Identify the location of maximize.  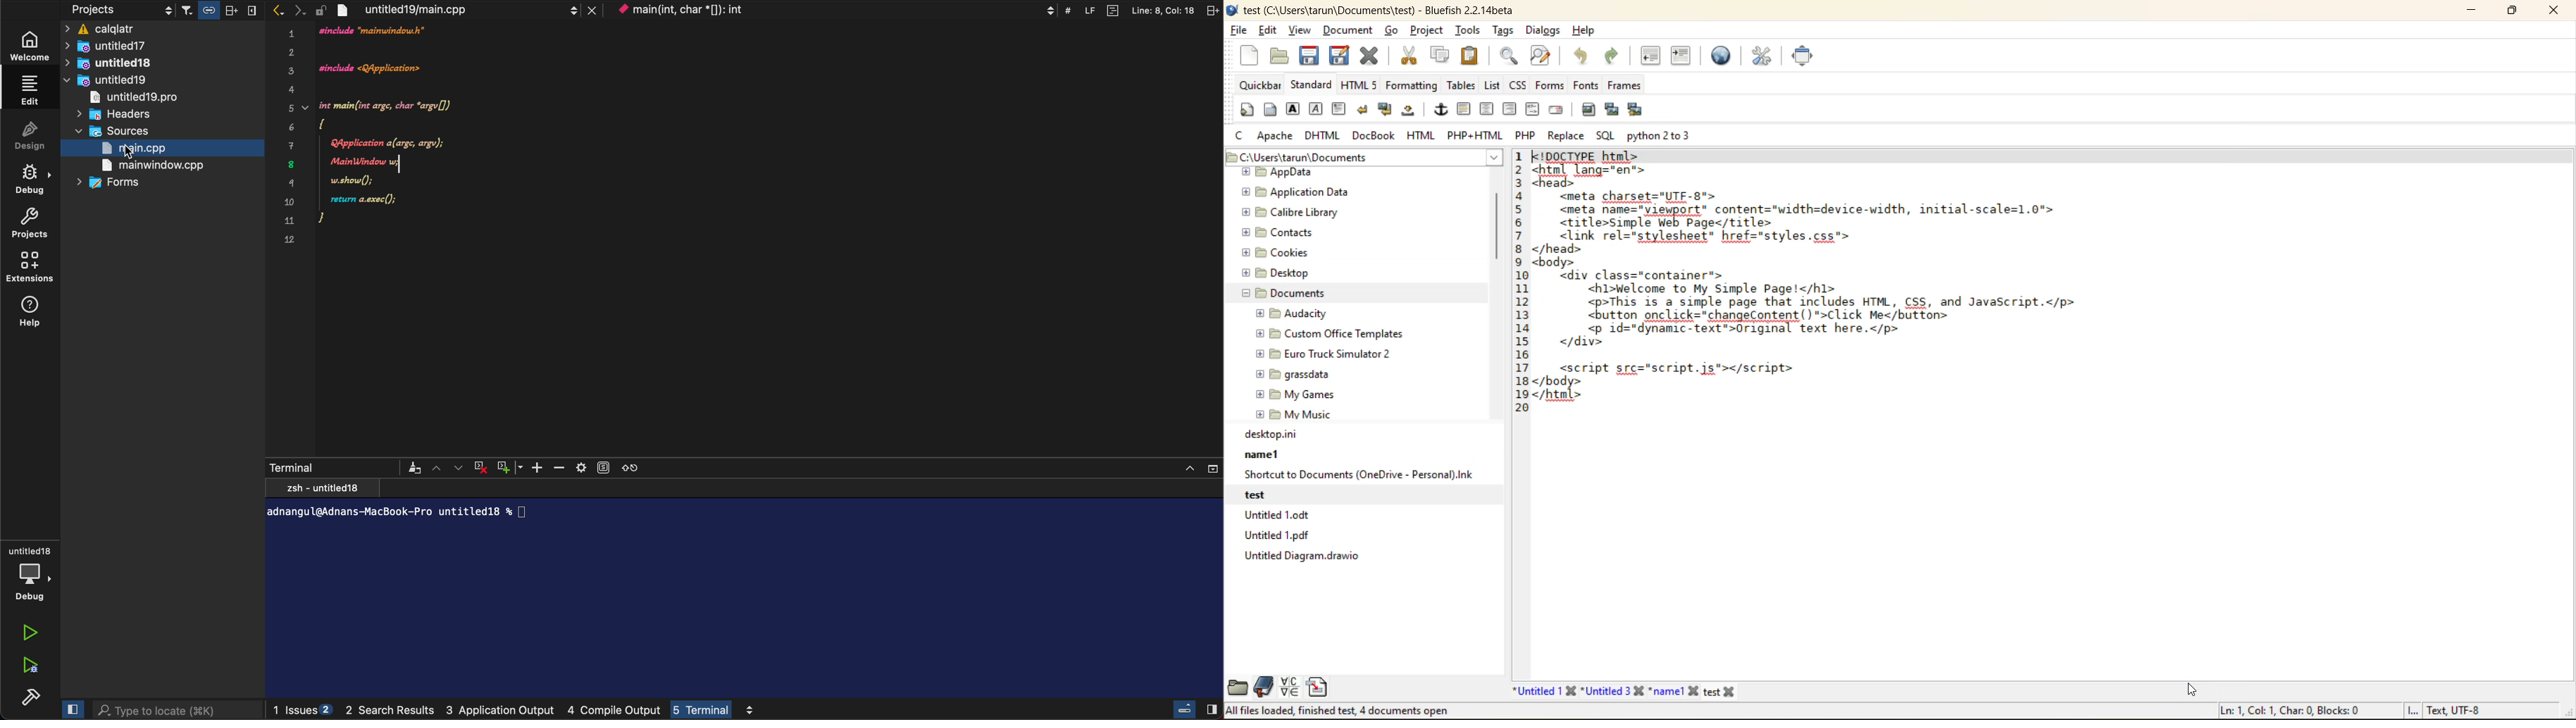
(2513, 13).